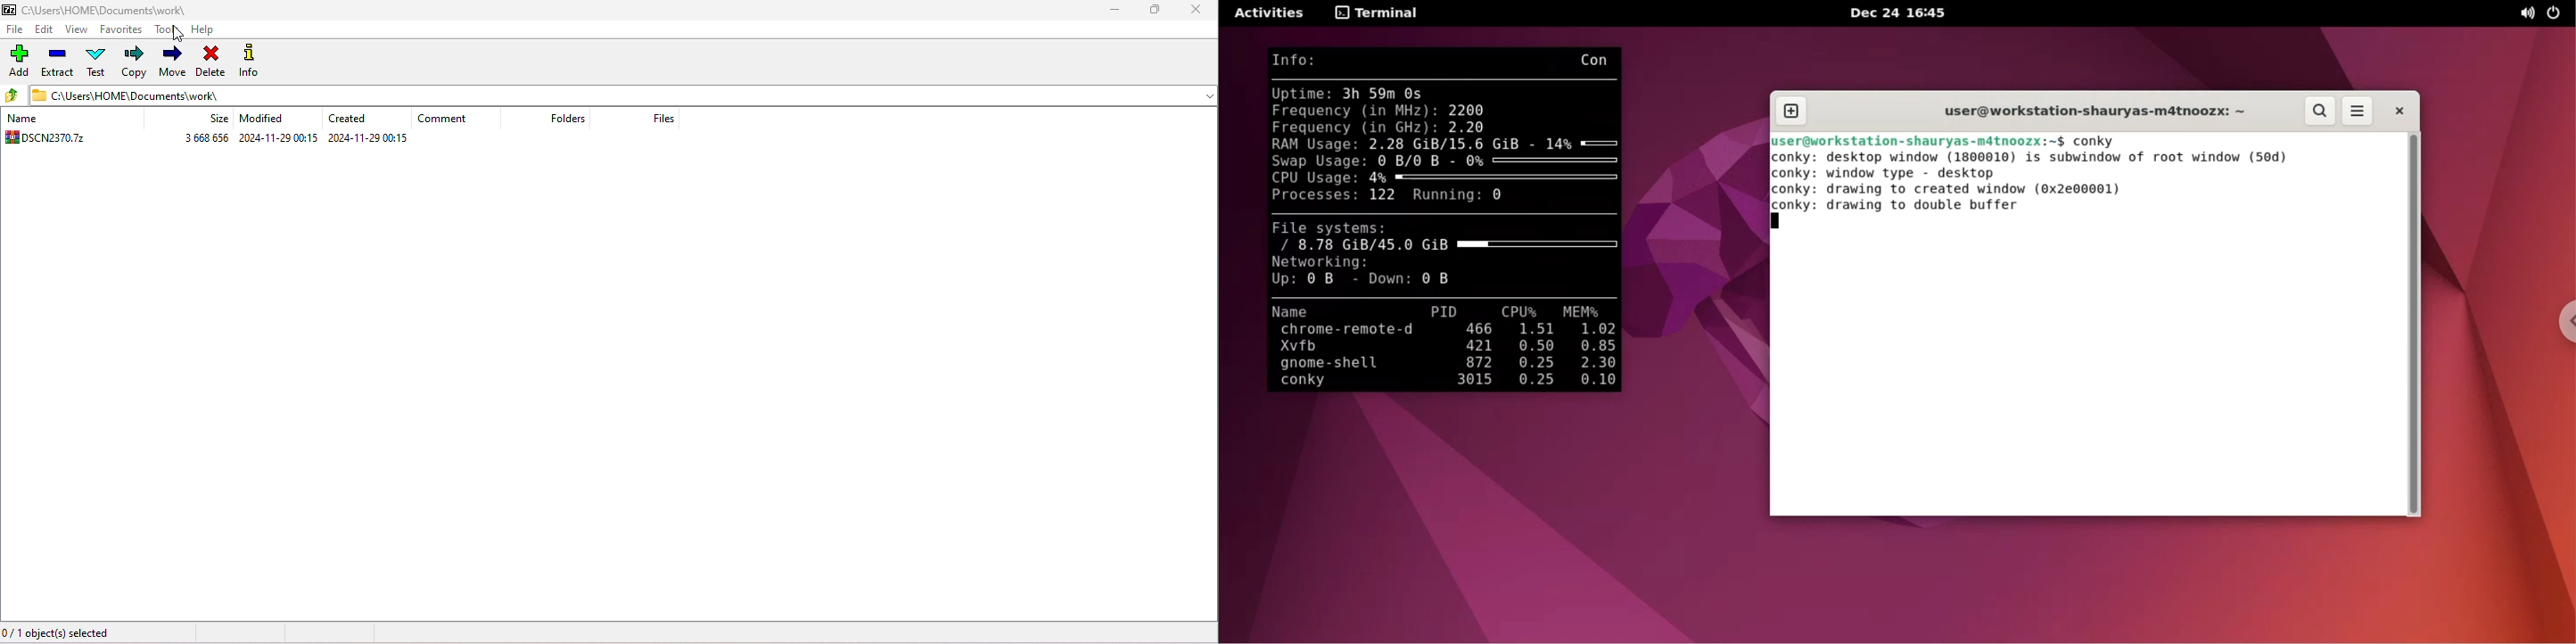 This screenshot has height=644, width=2576. Describe the element at coordinates (180, 36) in the screenshot. I see `cursor` at that location.